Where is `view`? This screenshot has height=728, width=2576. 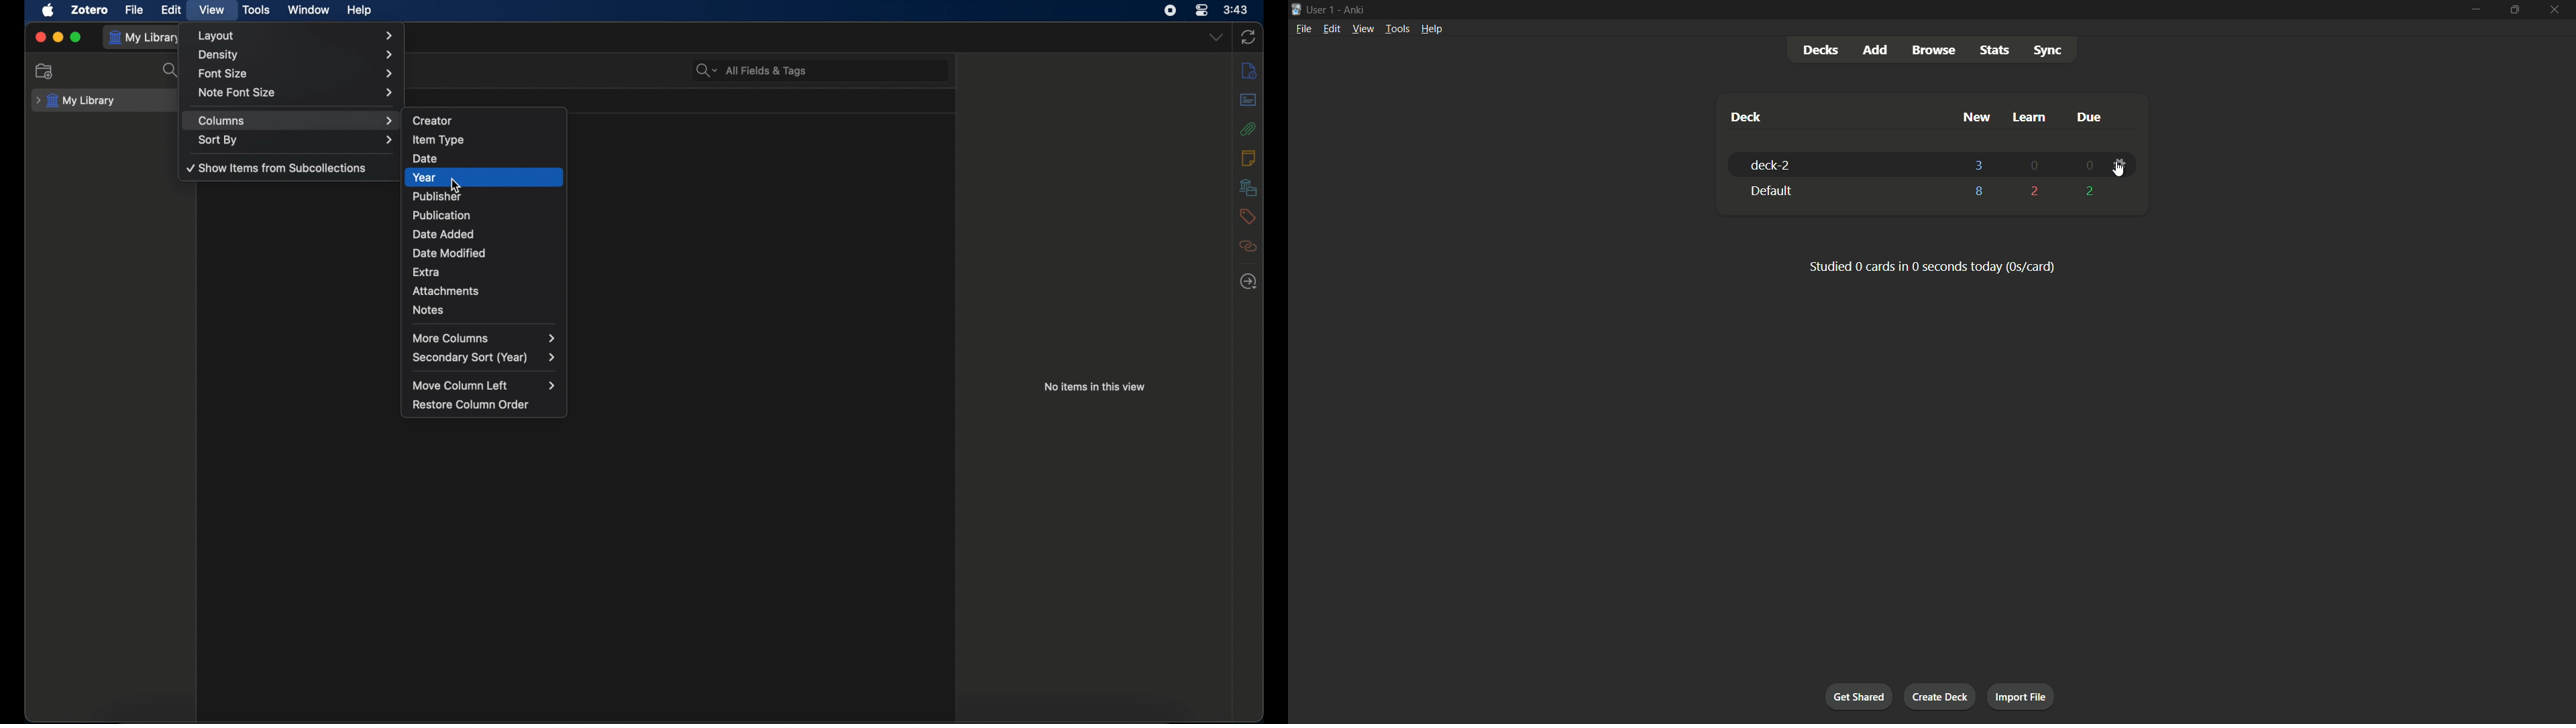
view is located at coordinates (211, 9).